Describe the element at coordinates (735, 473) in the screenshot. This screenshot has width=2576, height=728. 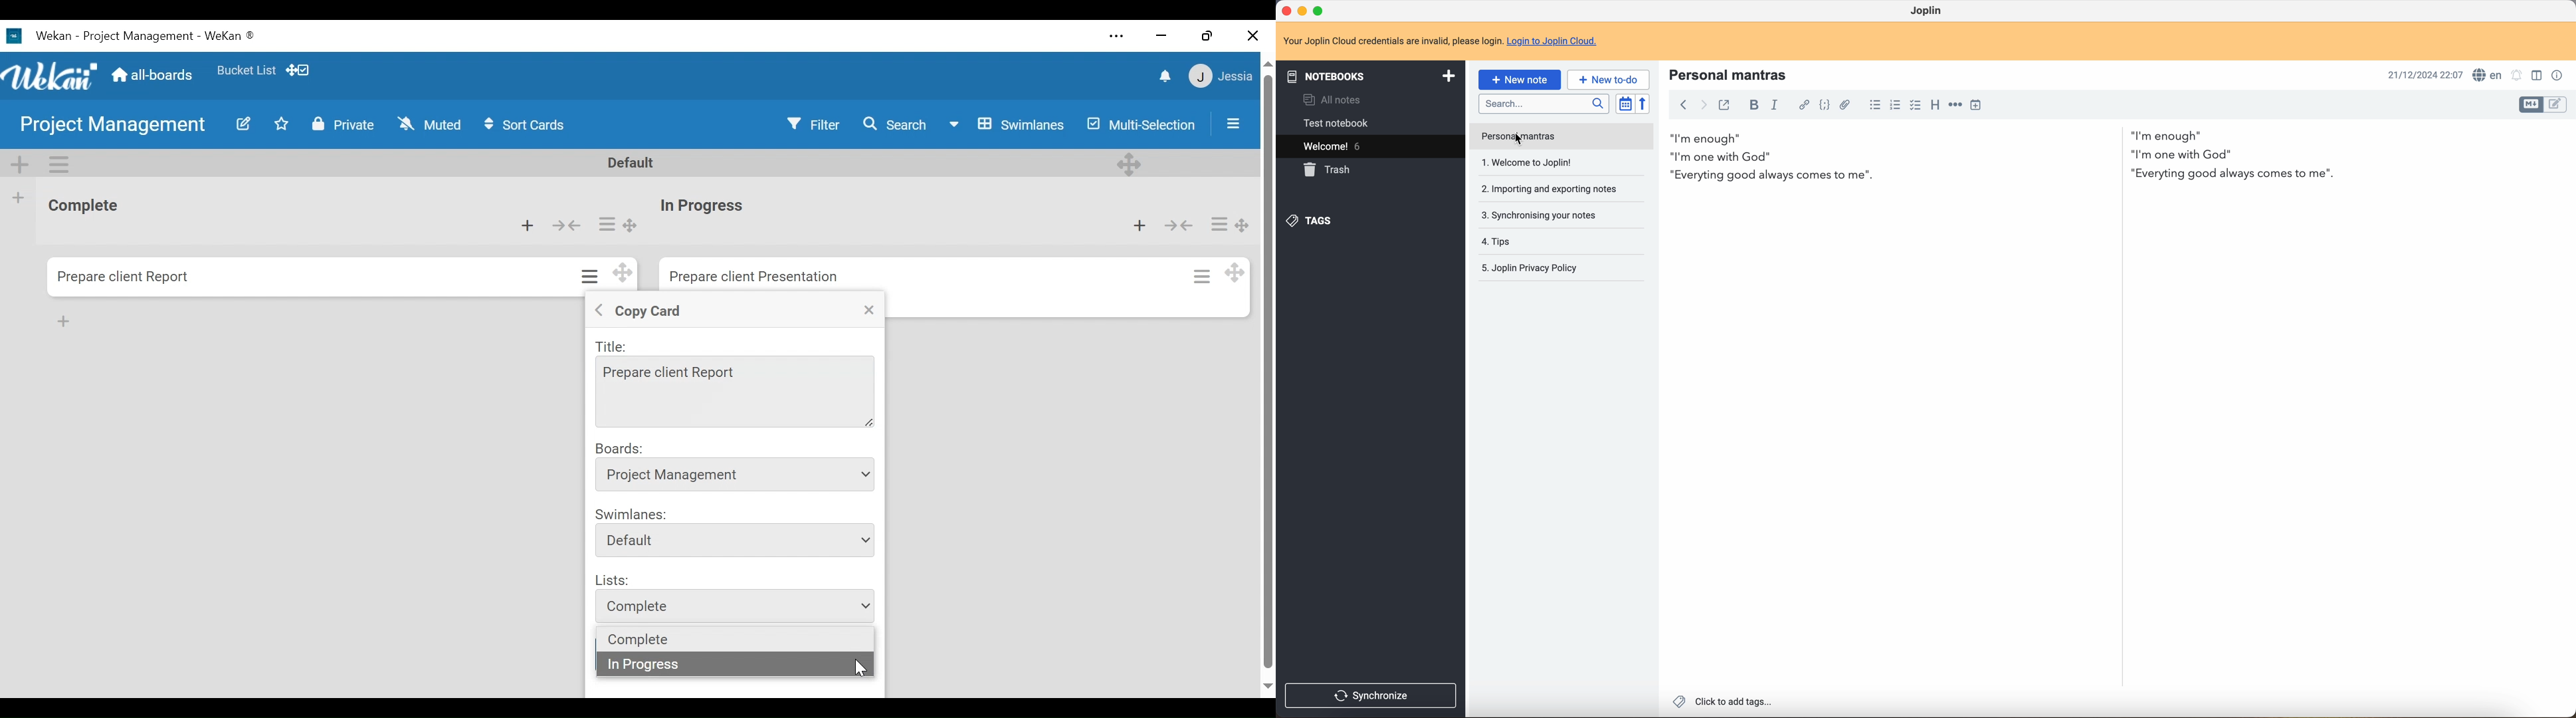
I see `Board dropdown menu` at that location.